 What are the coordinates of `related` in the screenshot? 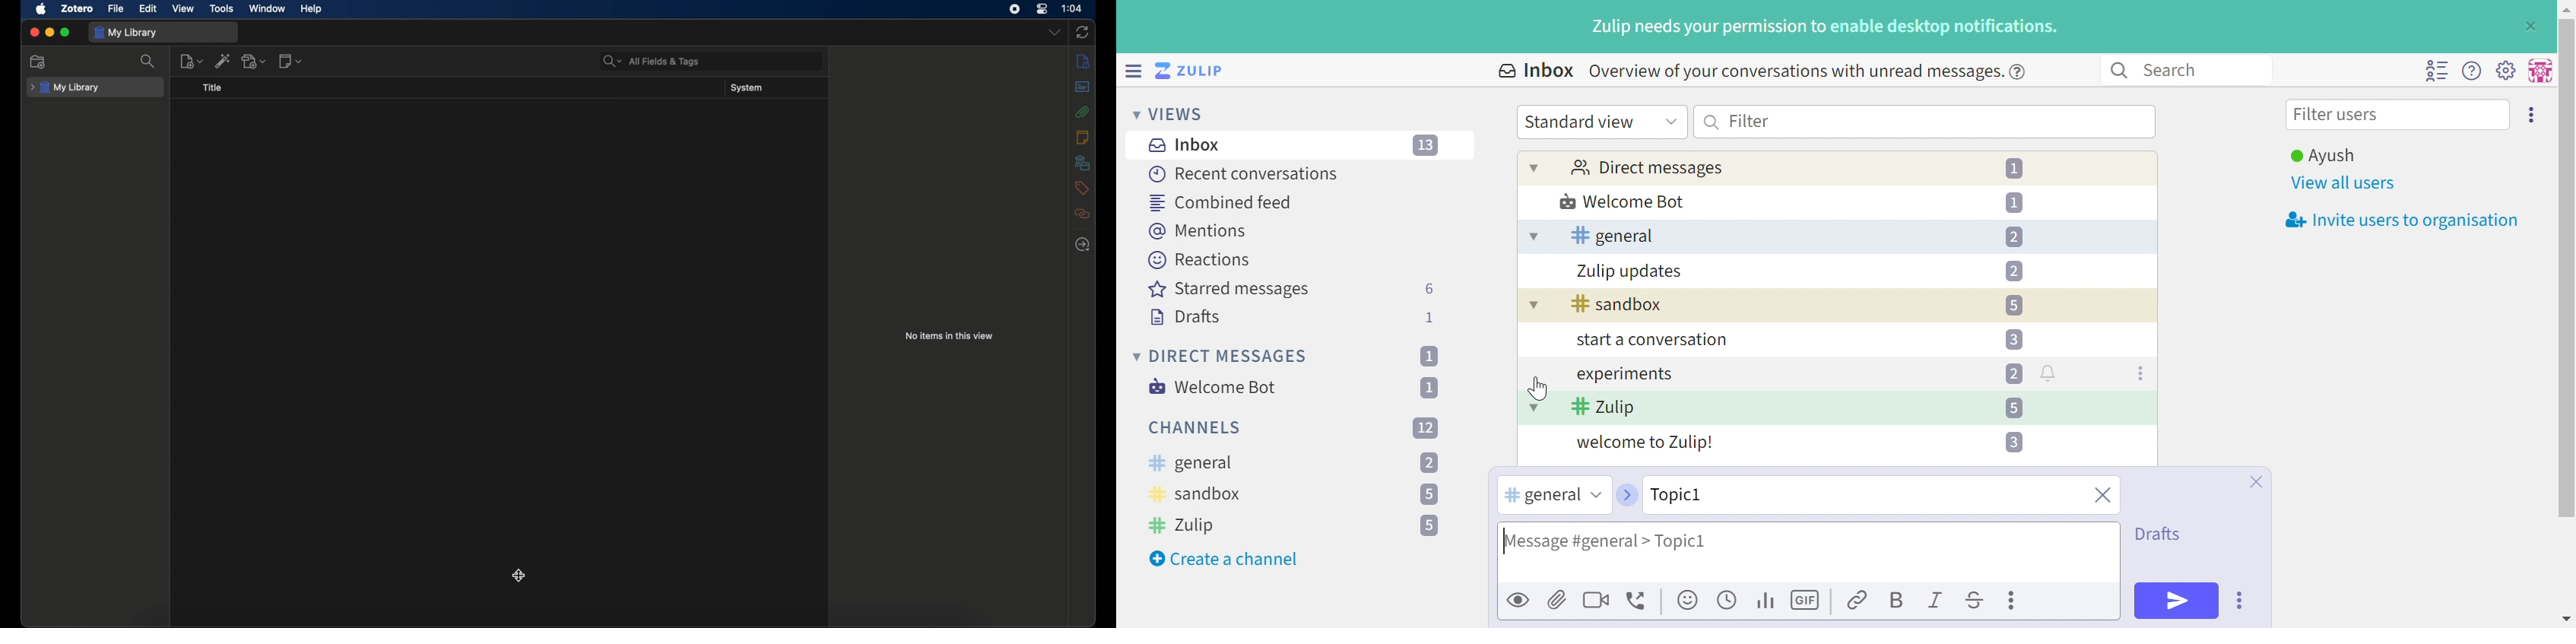 It's located at (1082, 213).